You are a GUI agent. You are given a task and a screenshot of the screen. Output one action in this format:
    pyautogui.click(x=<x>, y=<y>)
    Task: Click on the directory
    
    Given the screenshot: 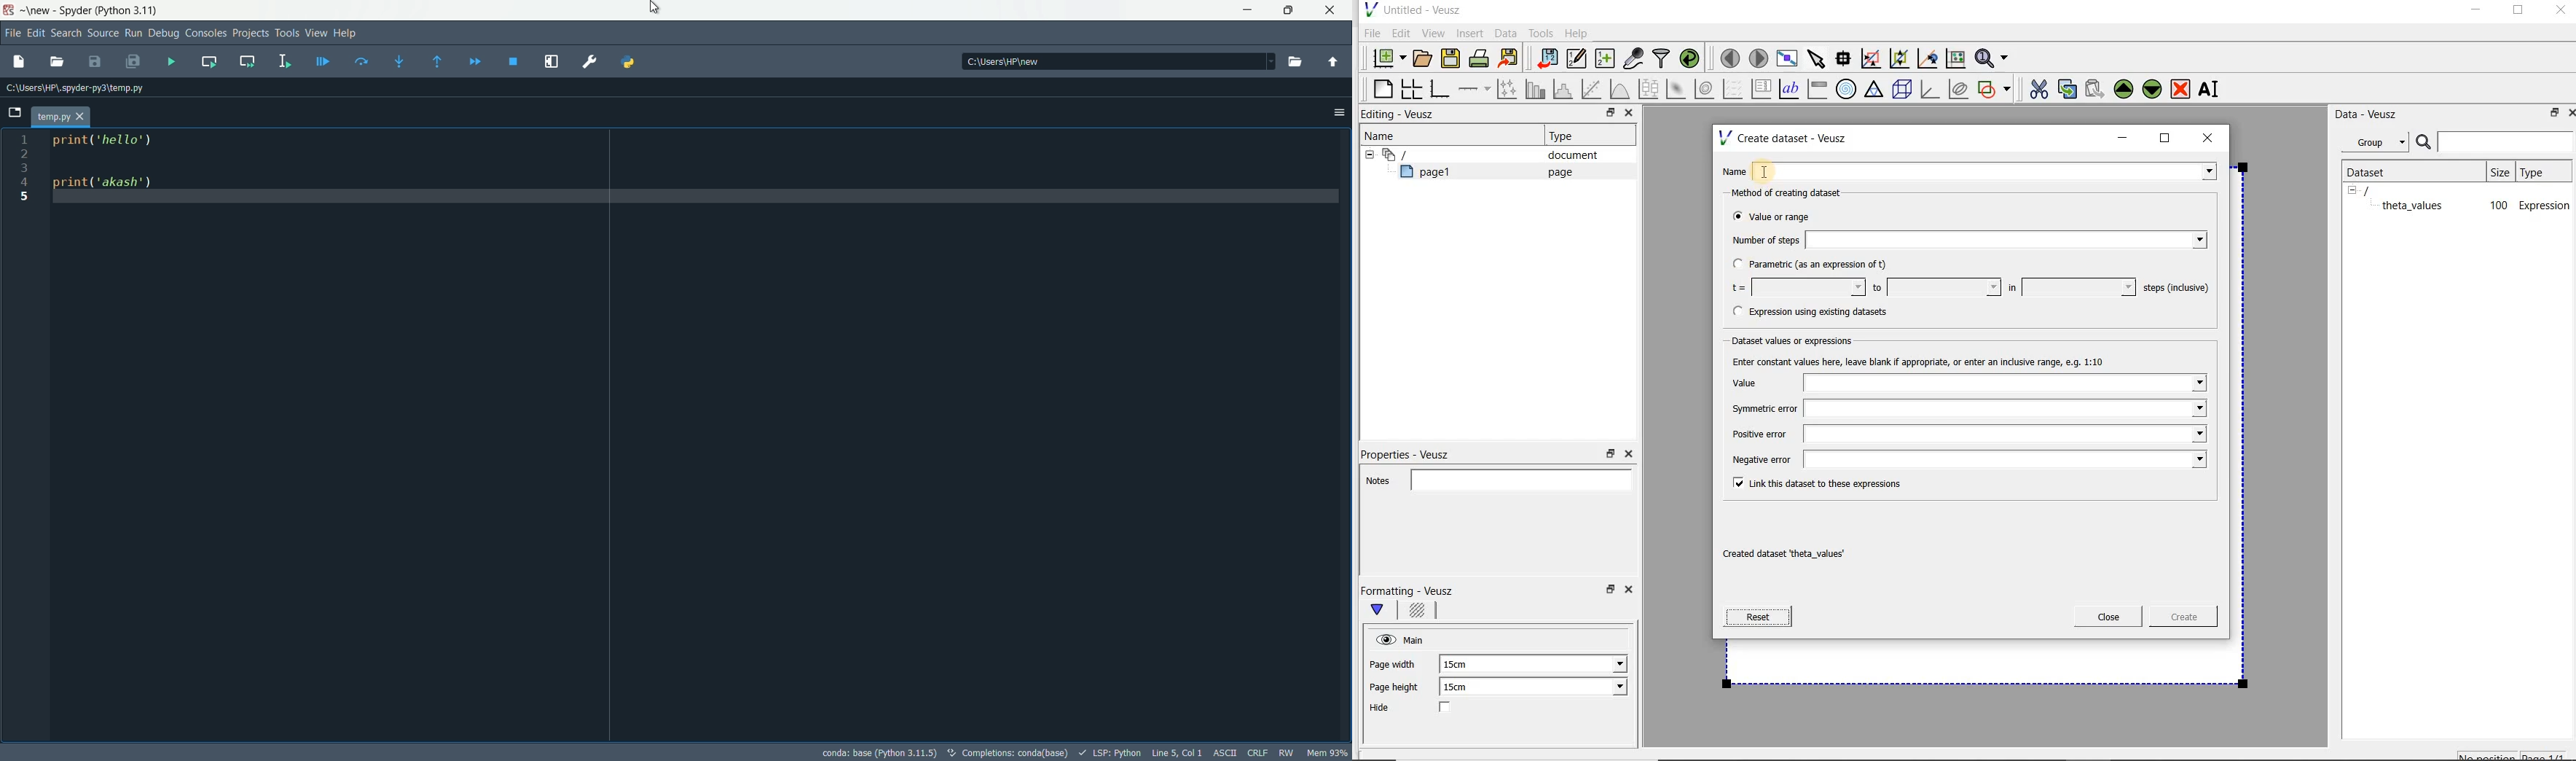 What is the action you would take?
    pyautogui.click(x=1006, y=63)
    